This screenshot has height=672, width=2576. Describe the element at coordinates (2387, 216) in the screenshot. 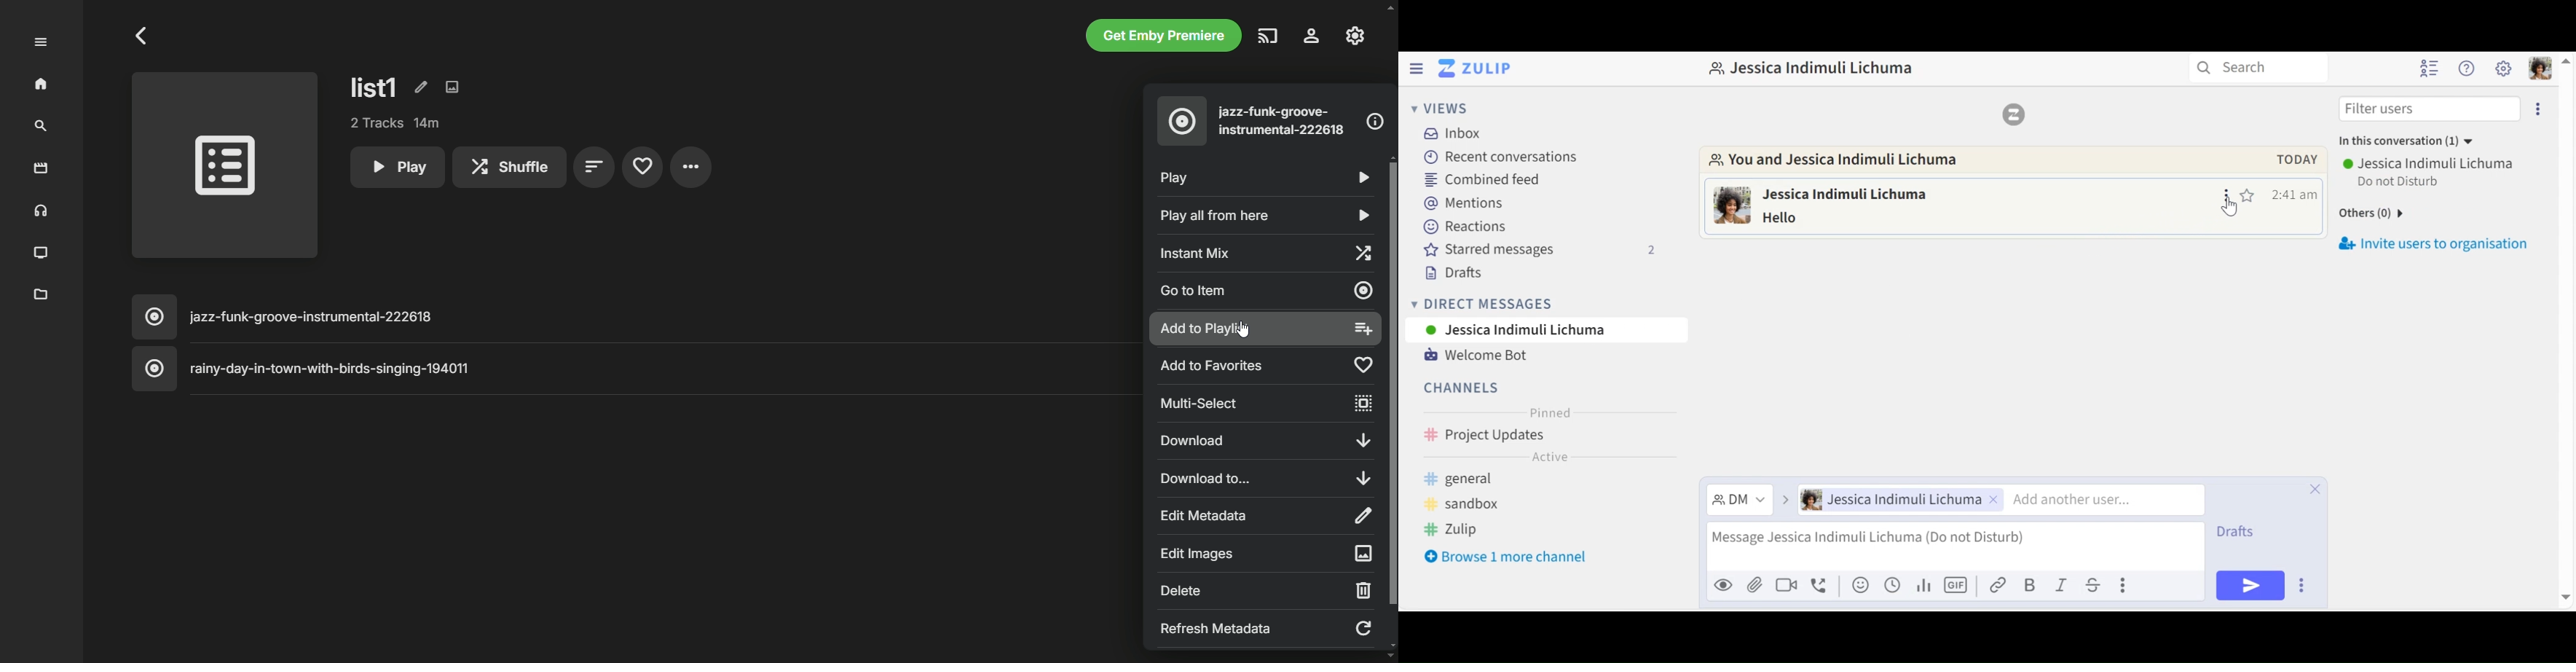

I see `others(0)` at that location.